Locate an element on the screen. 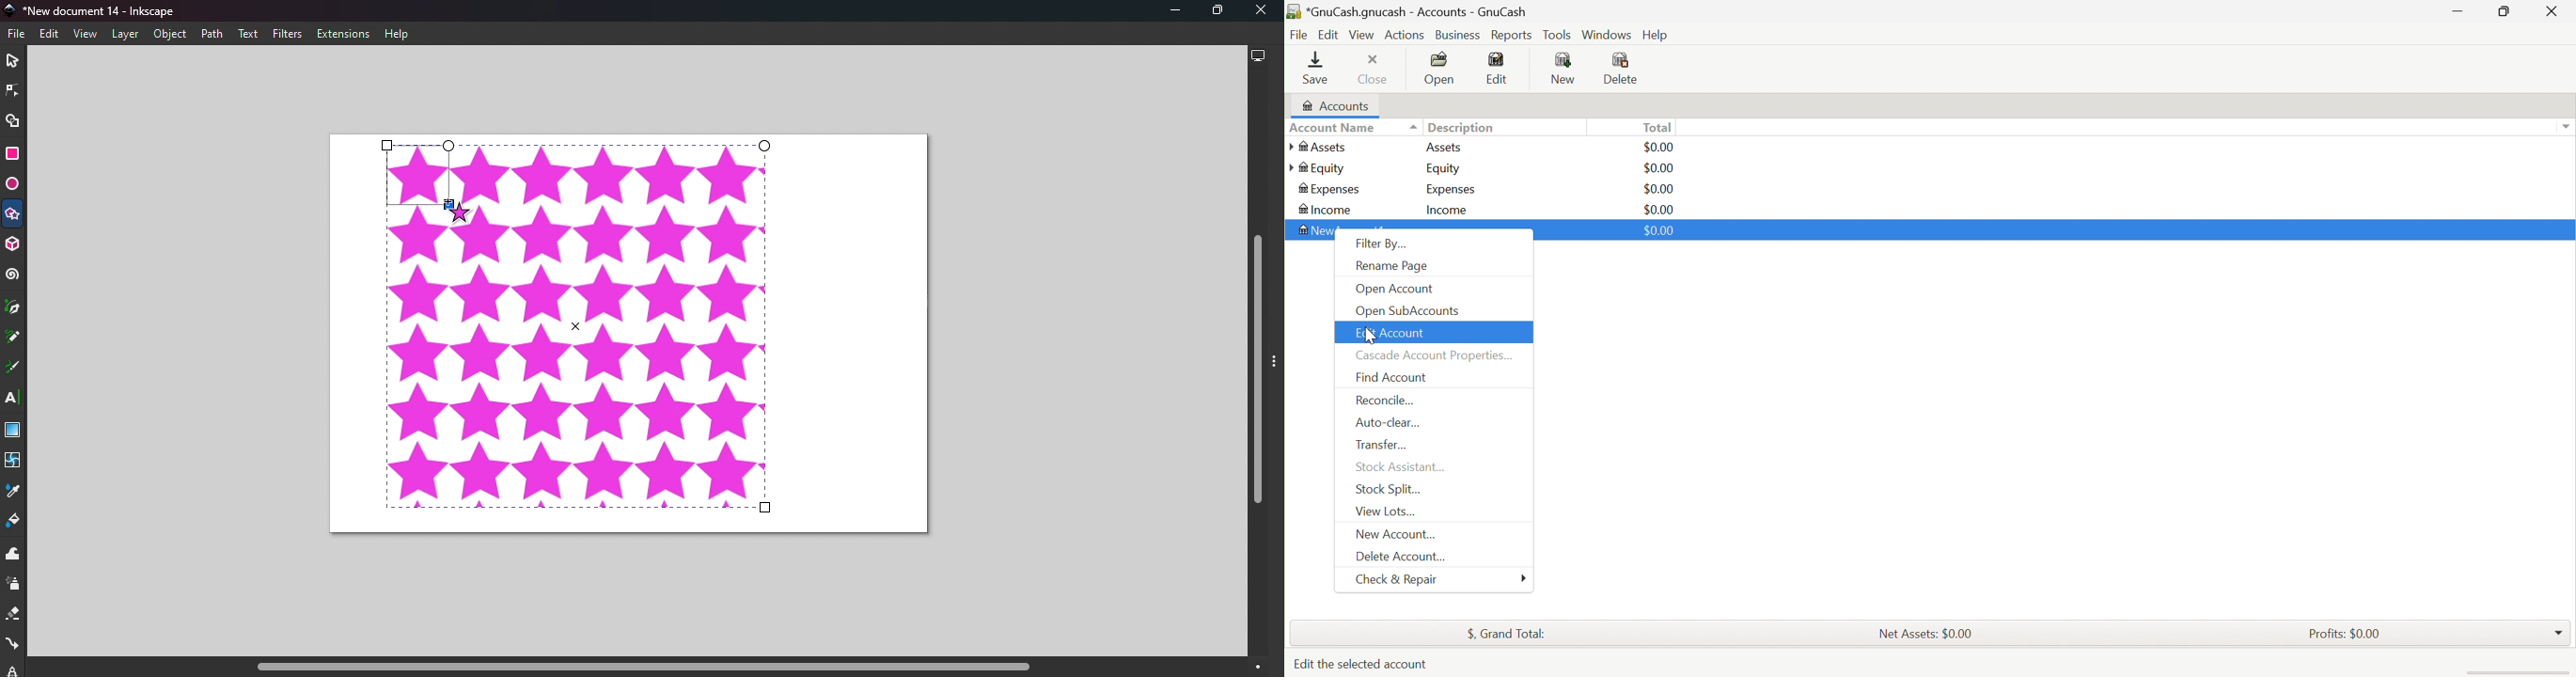 This screenshot has width=2576, height=700. Calligraphy tool is located at coordinates (13, 369).